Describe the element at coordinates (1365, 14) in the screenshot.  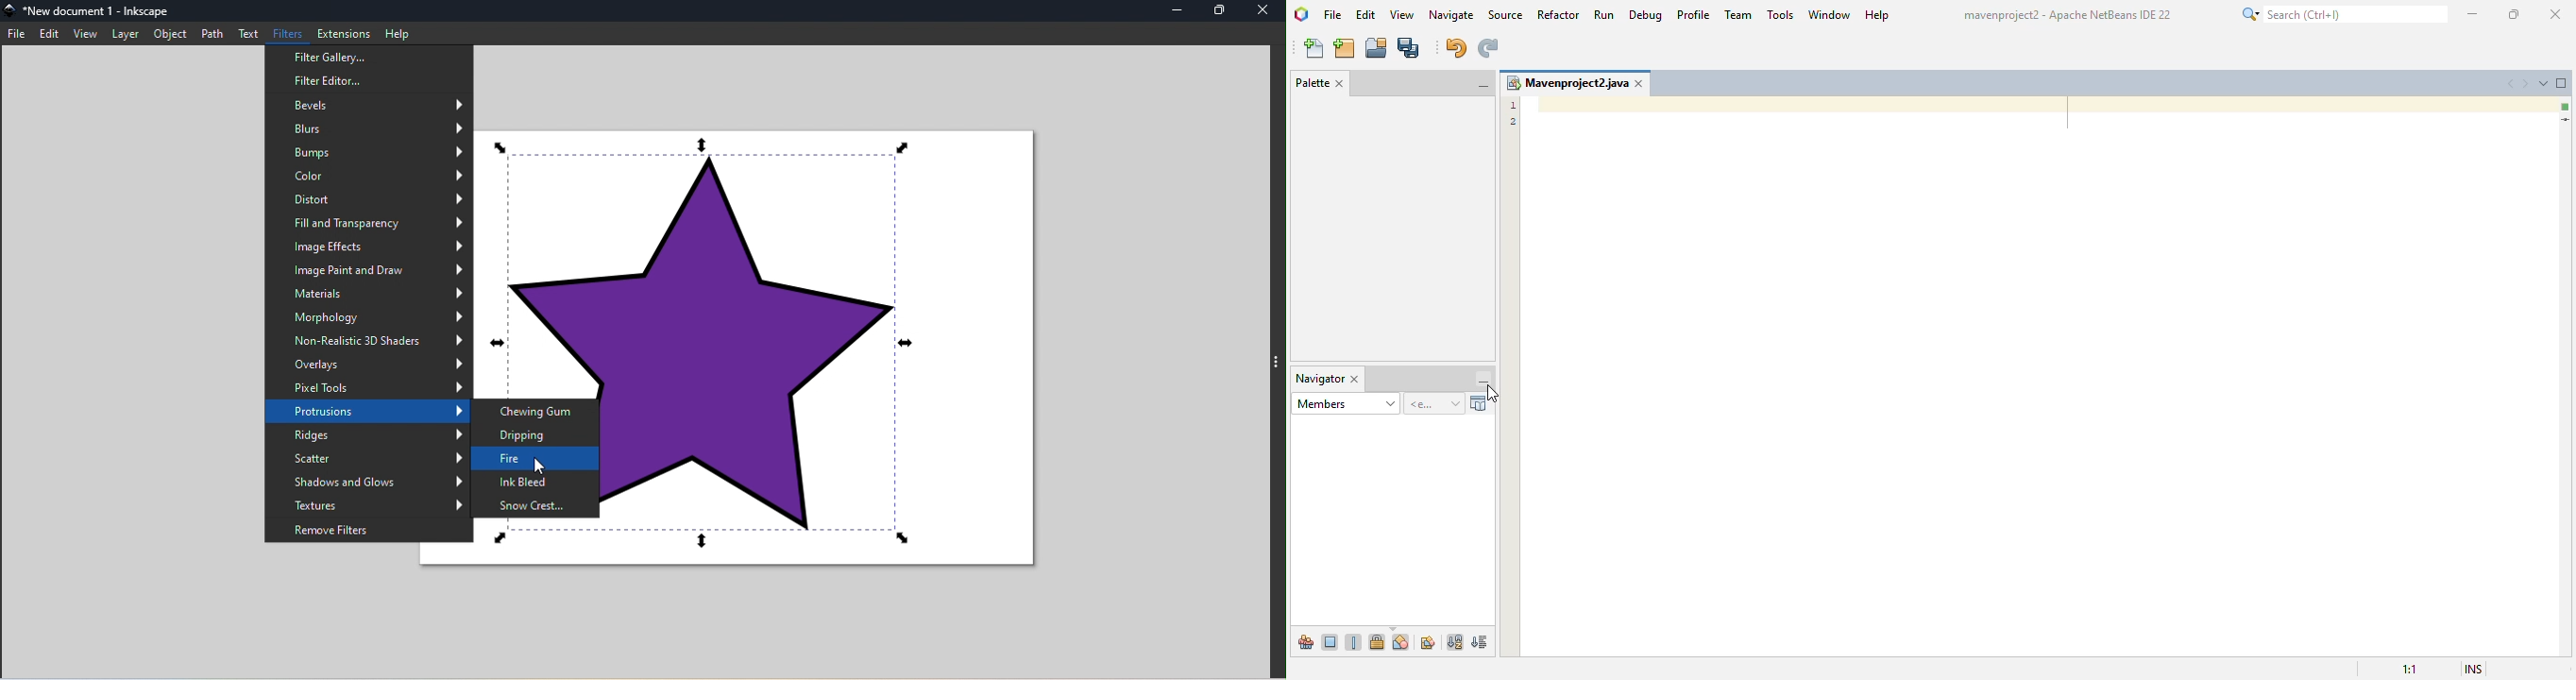
I see `edit` at that location.